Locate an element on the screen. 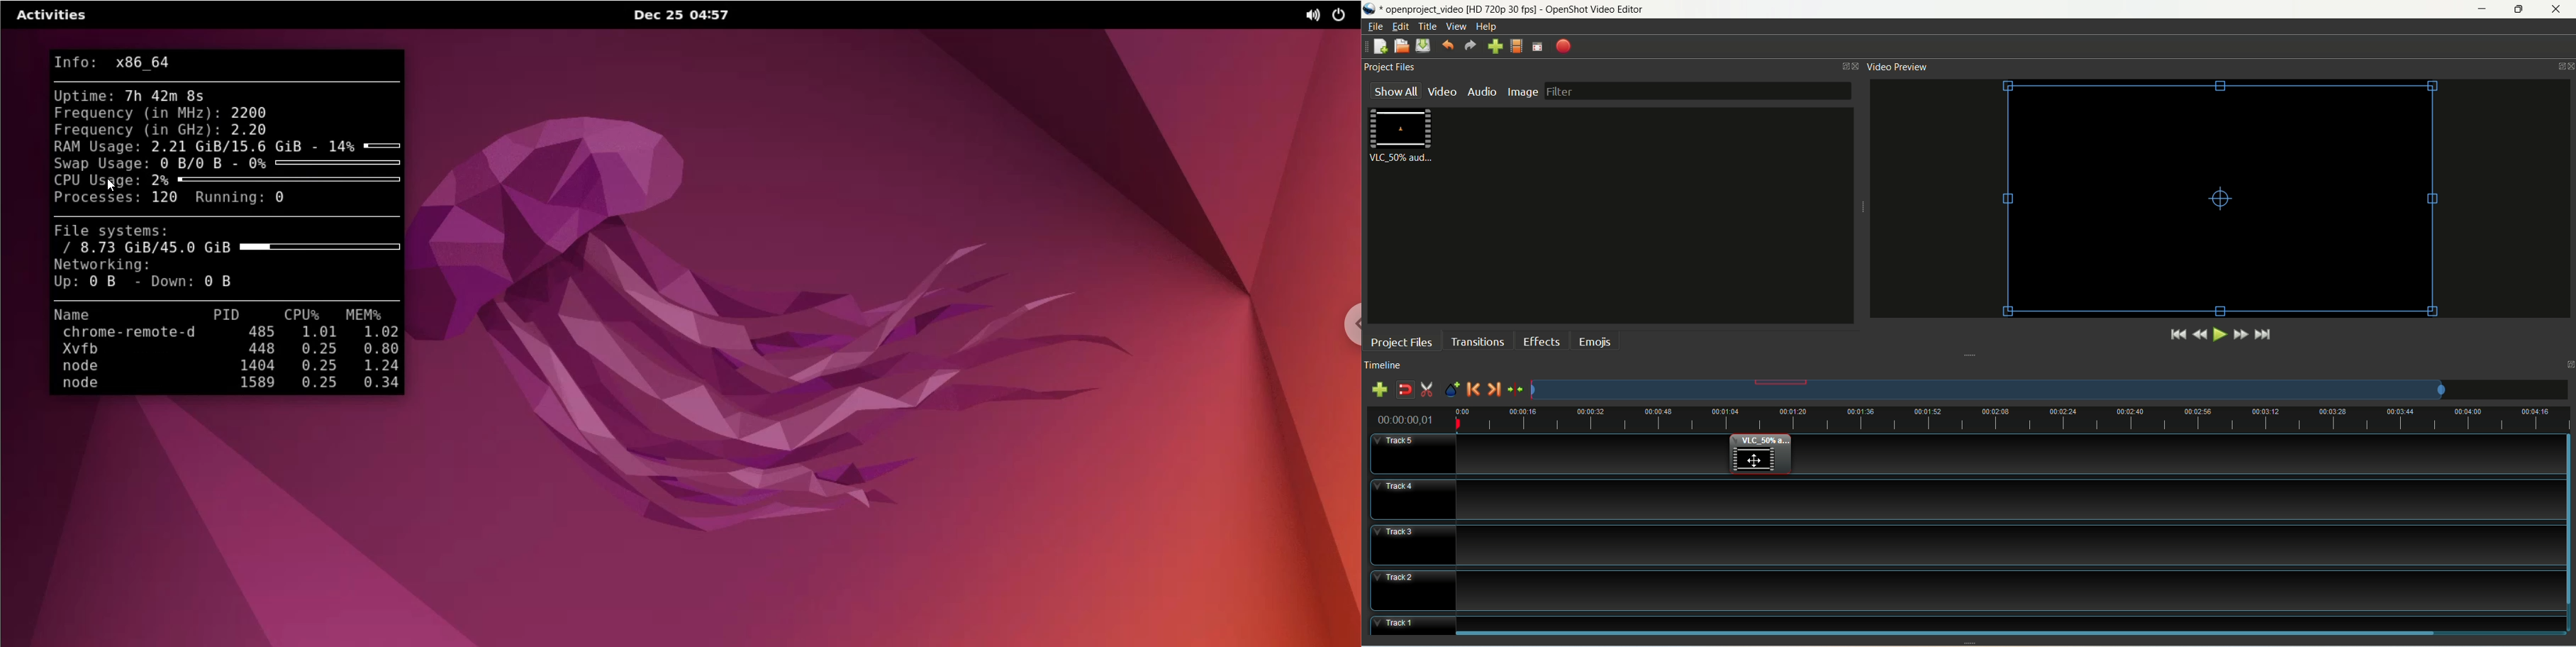 This screenshot has width=2576, height=672. file is located at coordinates (1375, 27).